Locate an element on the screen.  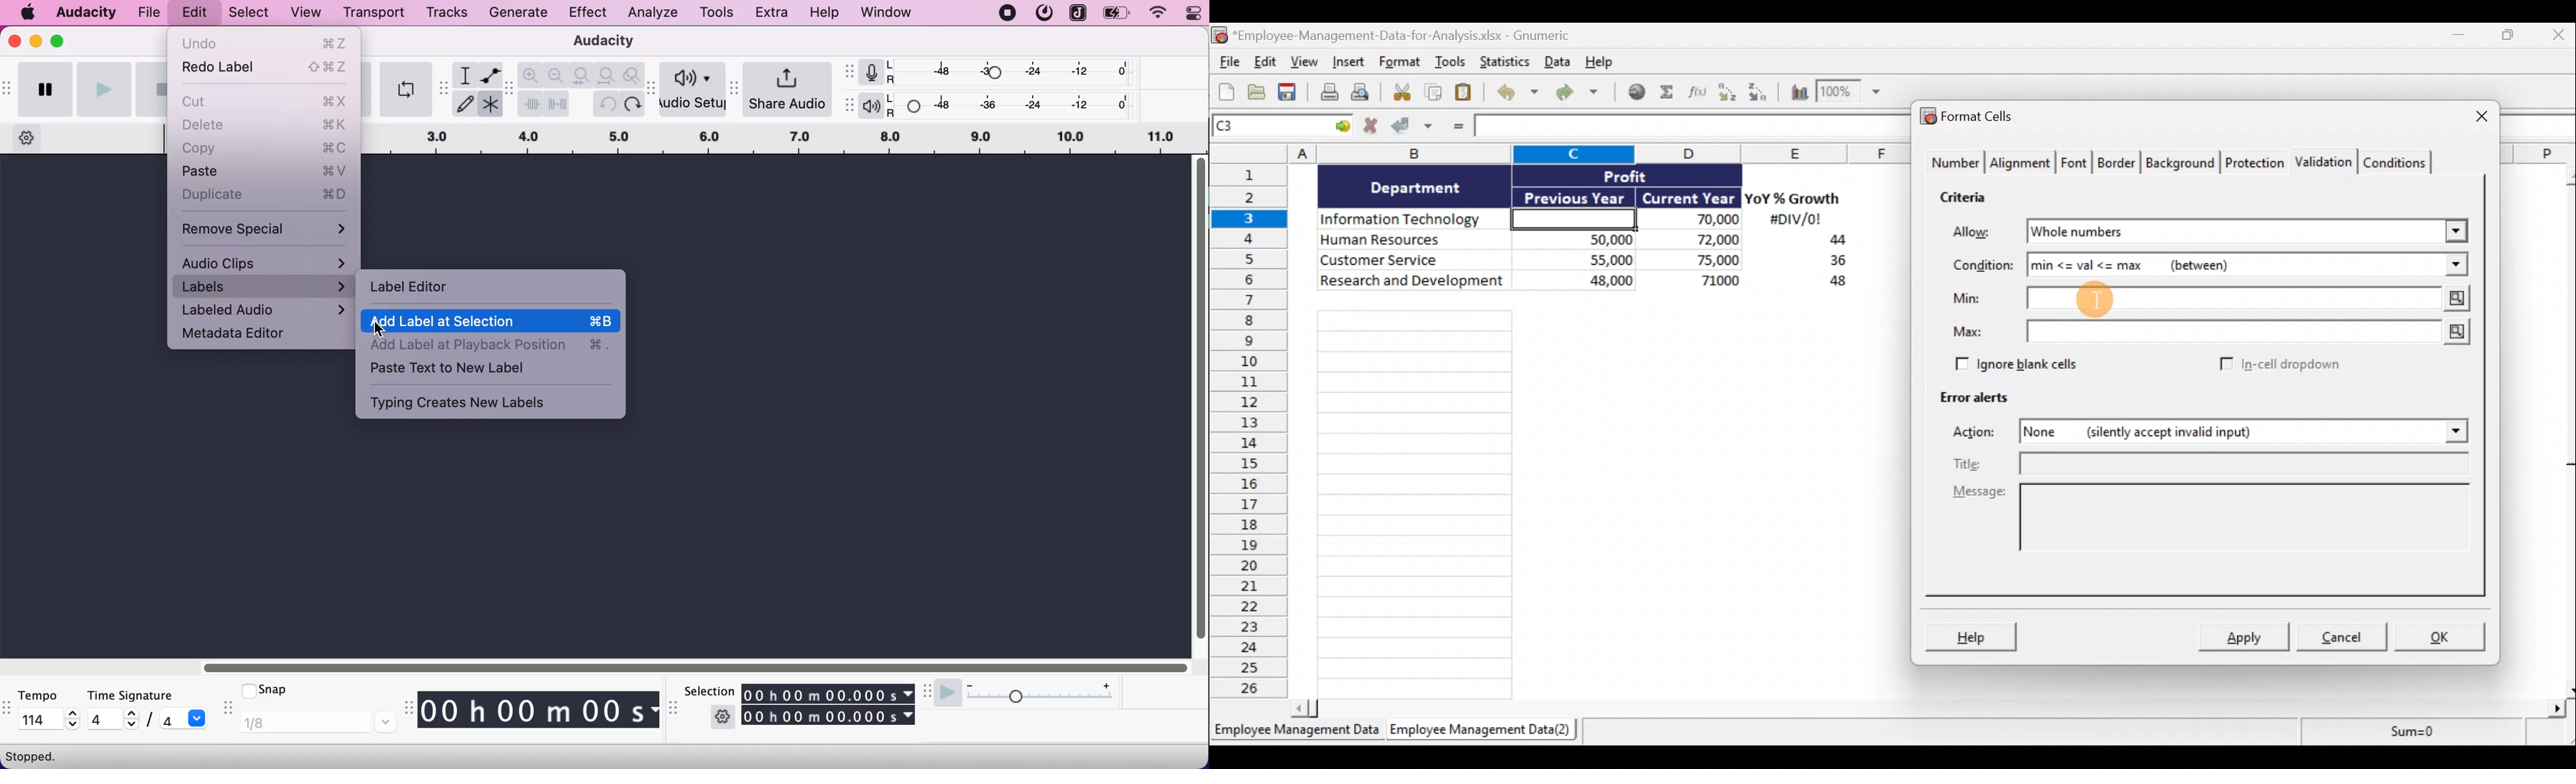
Sort ascending is located at coordinates (1727, 92).